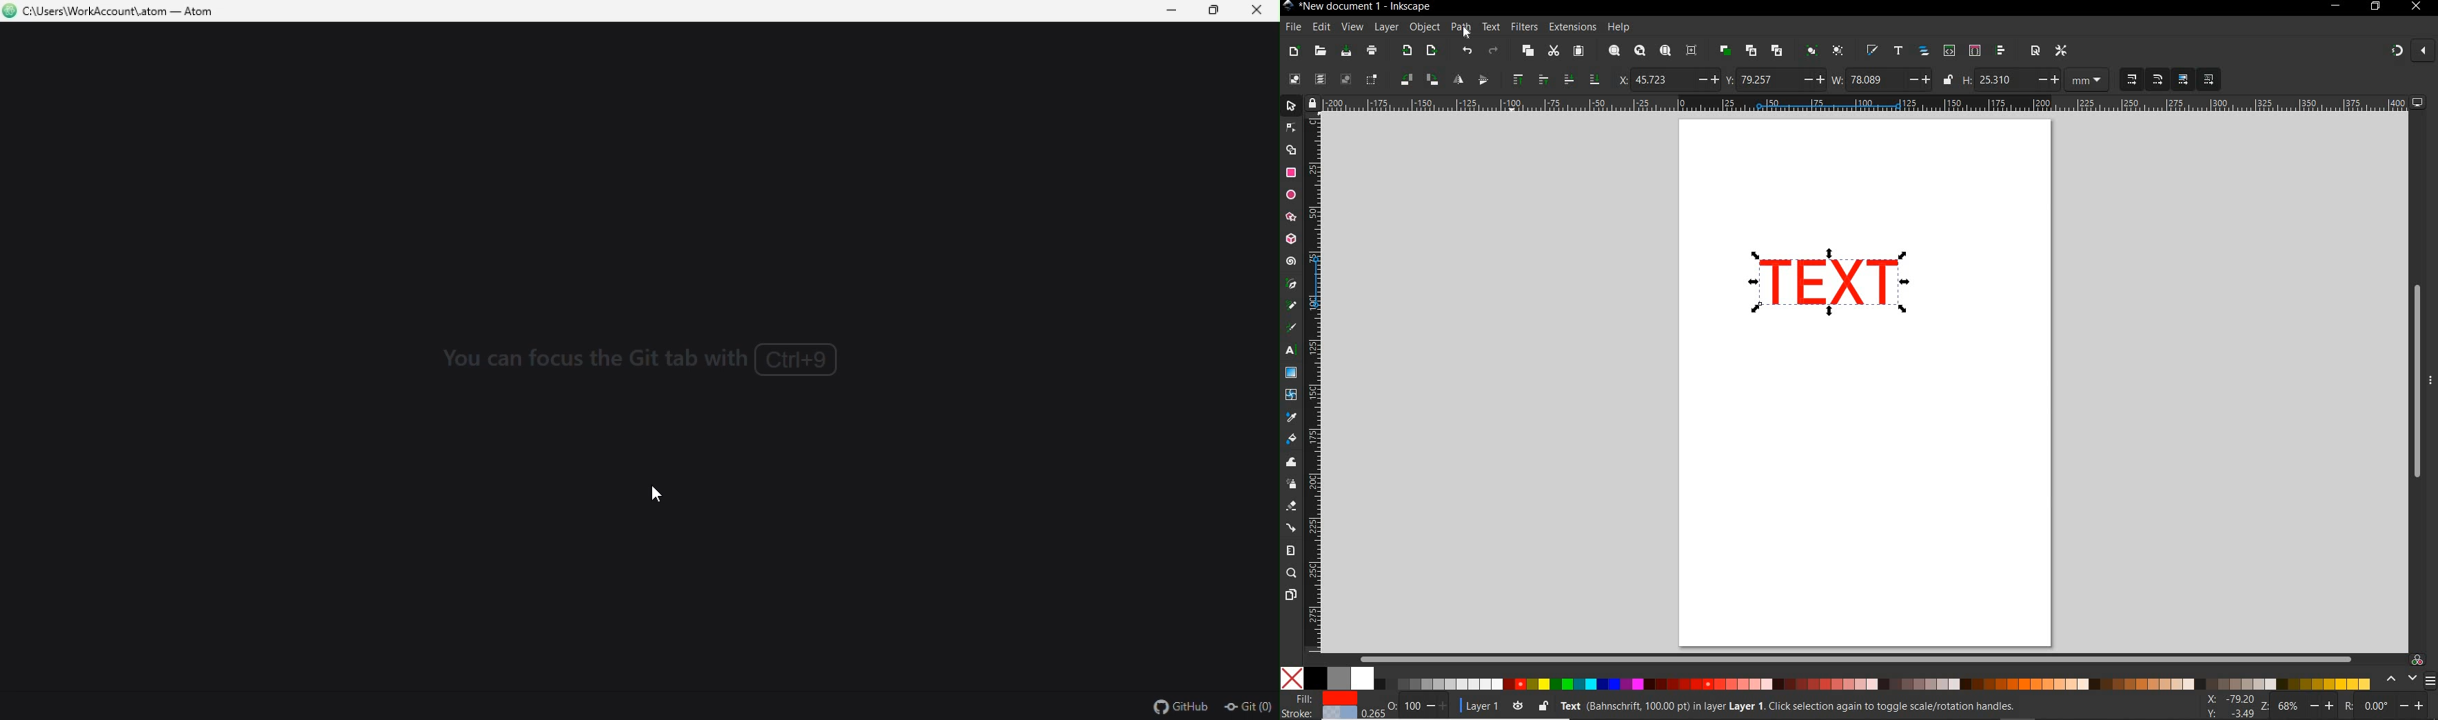 This screenshot has height=728, width=2464. What do you see at coordinates (1618, 28) in the screenshot?
I see `HELP` at bounding box center [1618, 28].